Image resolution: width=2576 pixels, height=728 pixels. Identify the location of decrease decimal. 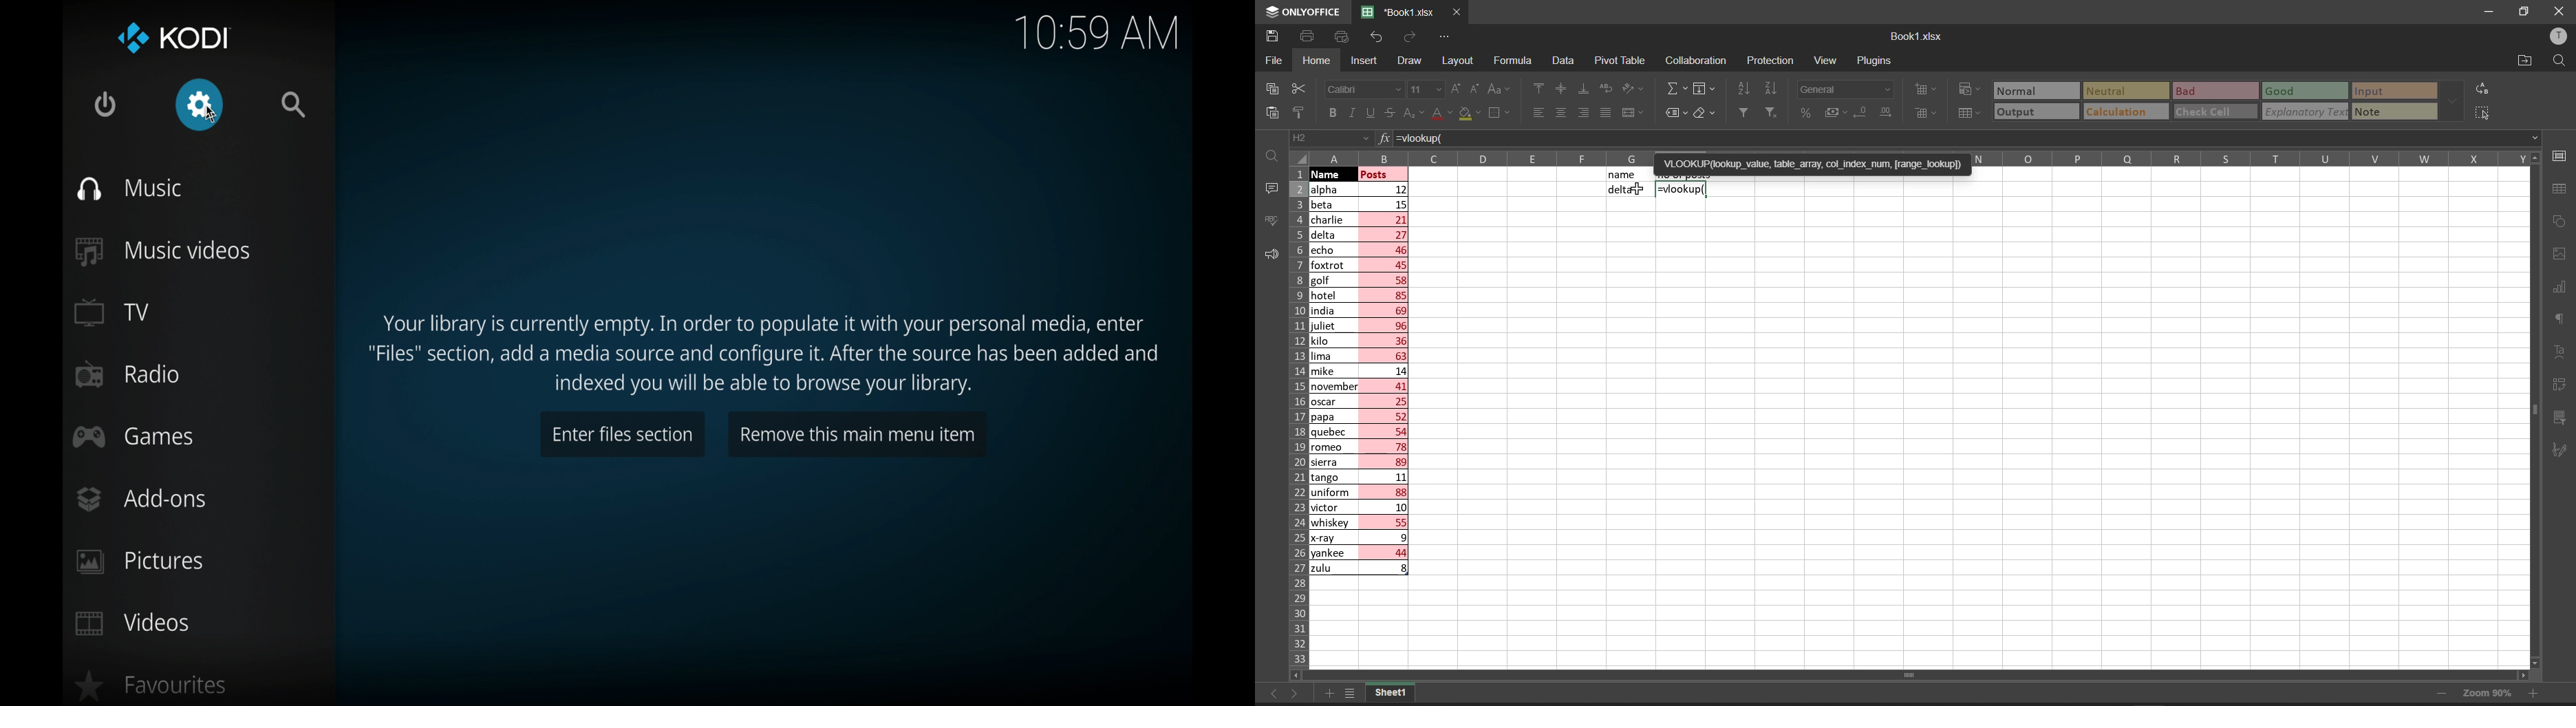
(1858, 113).